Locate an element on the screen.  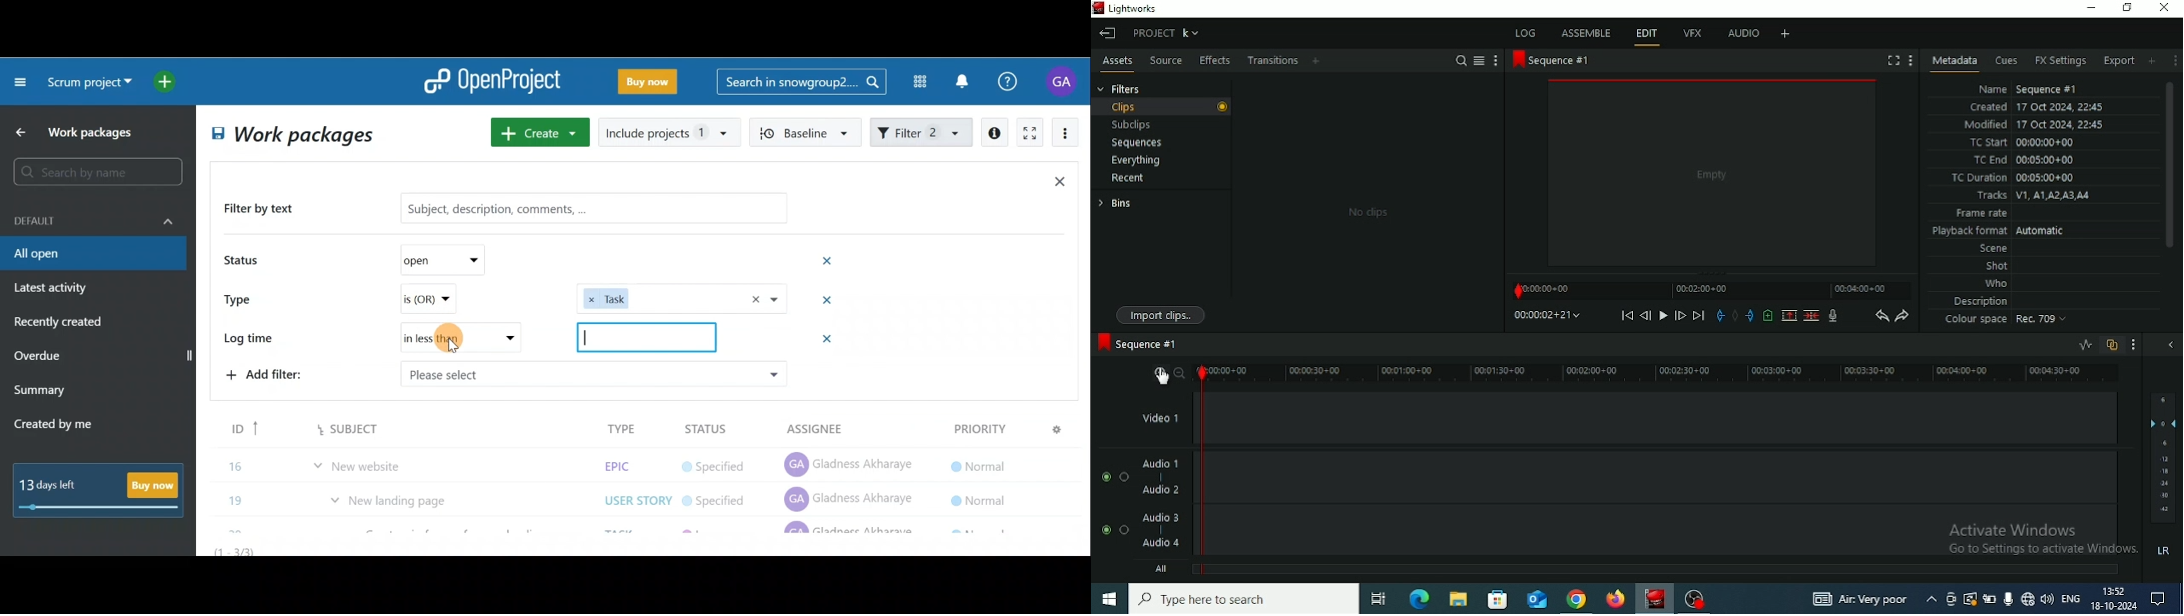
epic is located at coordinates (616, 427).